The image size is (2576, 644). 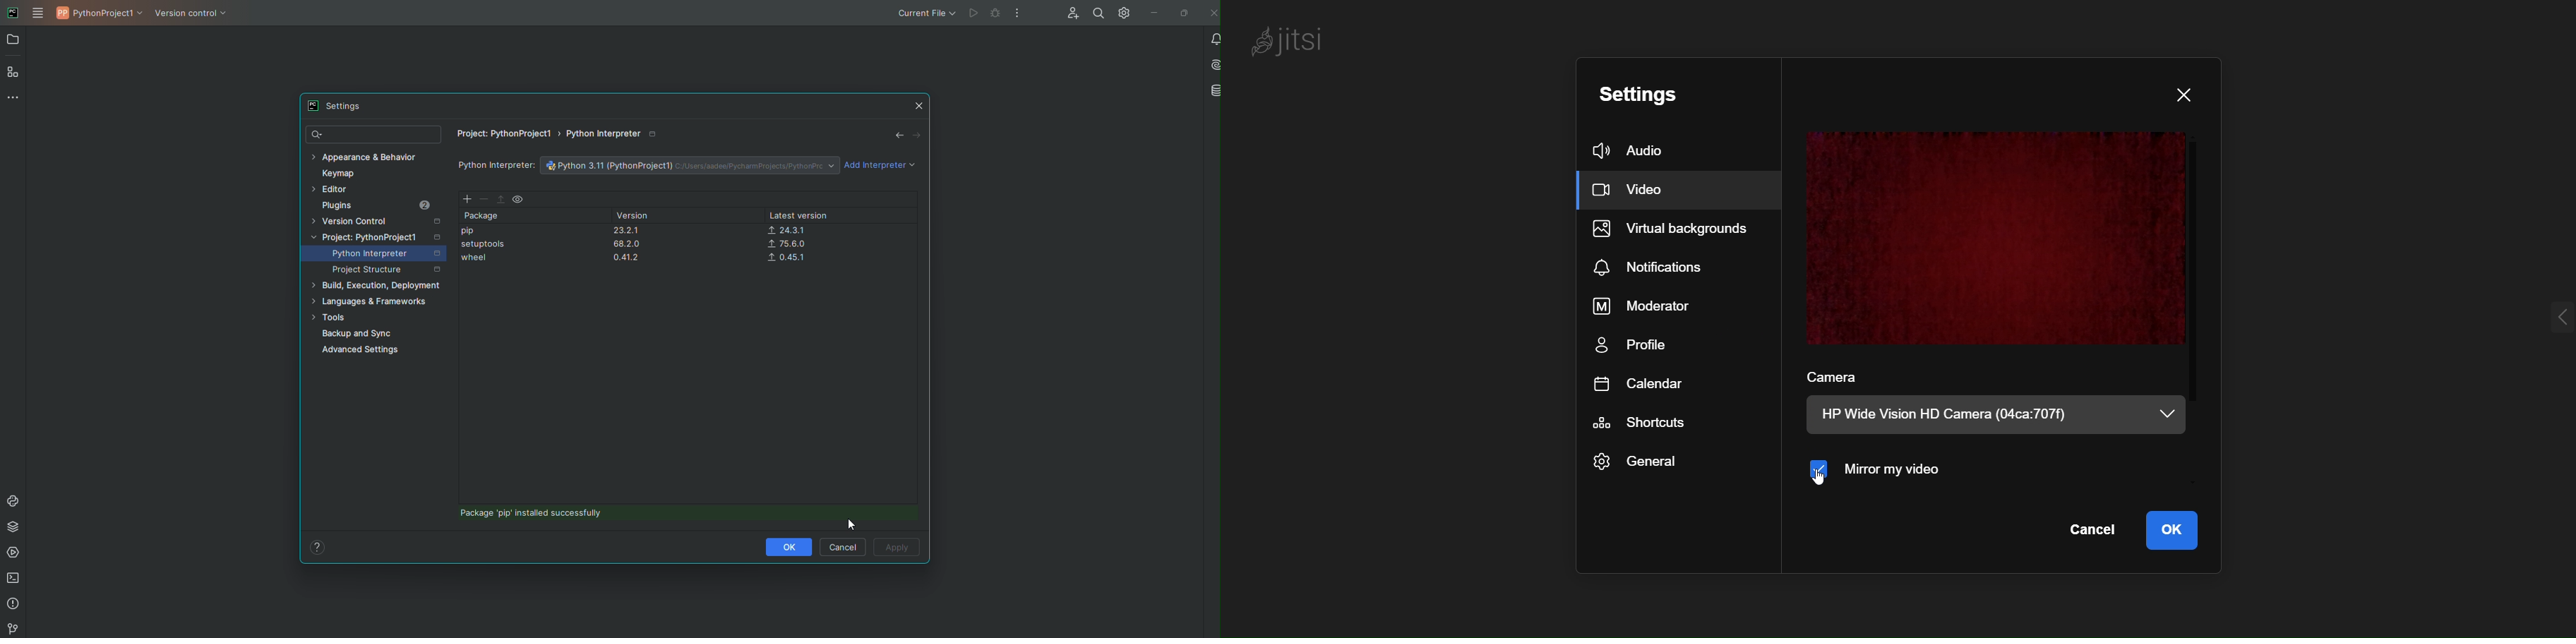 What do you see at coordinates (377, 206) in the screenshot?
I see `Plugins` at bounding box center [377, 206].